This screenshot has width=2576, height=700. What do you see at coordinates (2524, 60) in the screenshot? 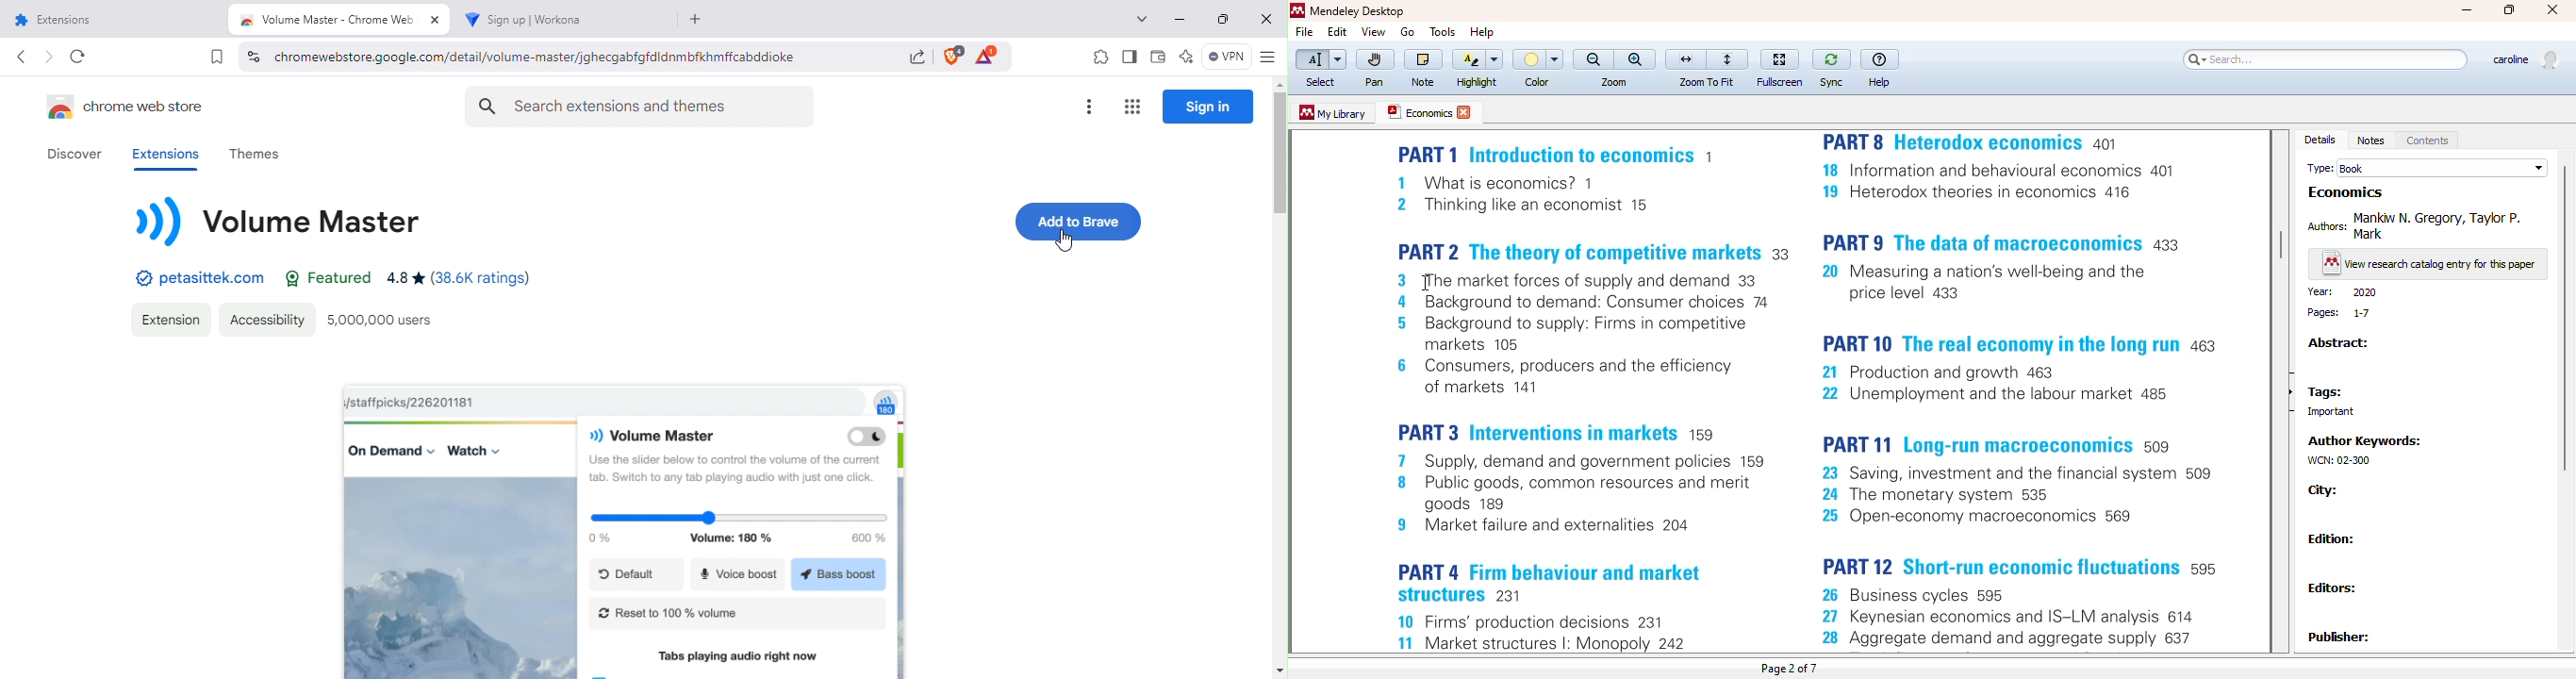
I see `profile` at bounding box center [2524, 60].